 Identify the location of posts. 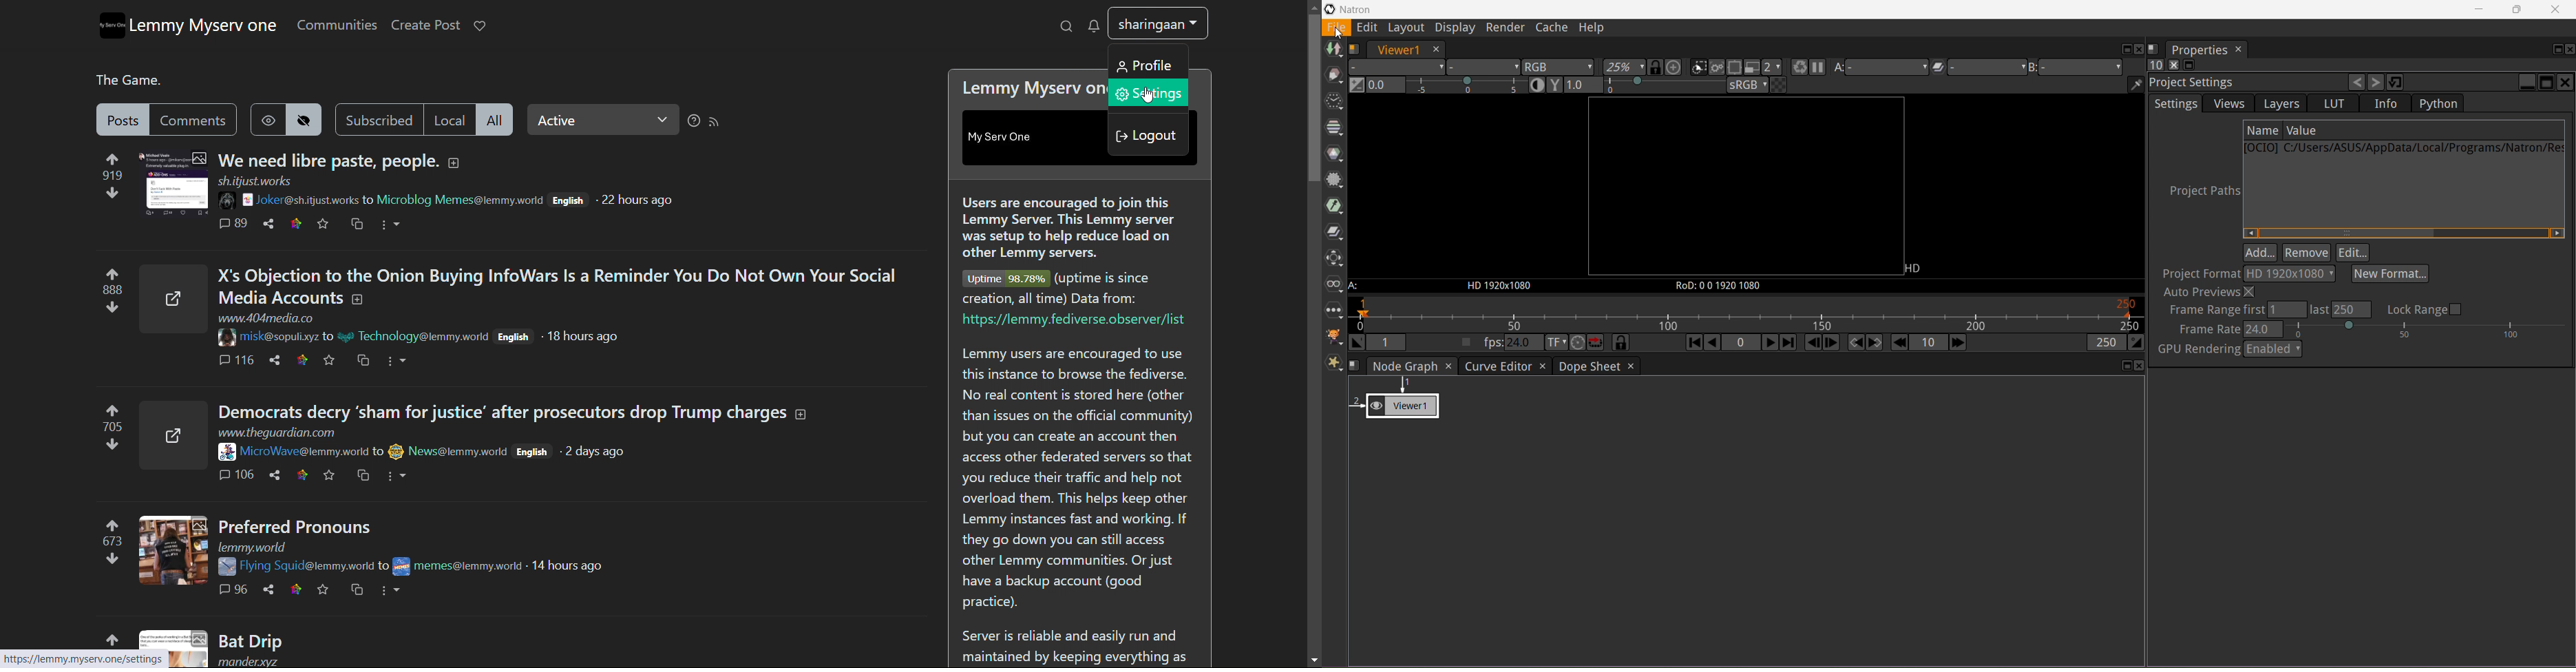
(123, 120).